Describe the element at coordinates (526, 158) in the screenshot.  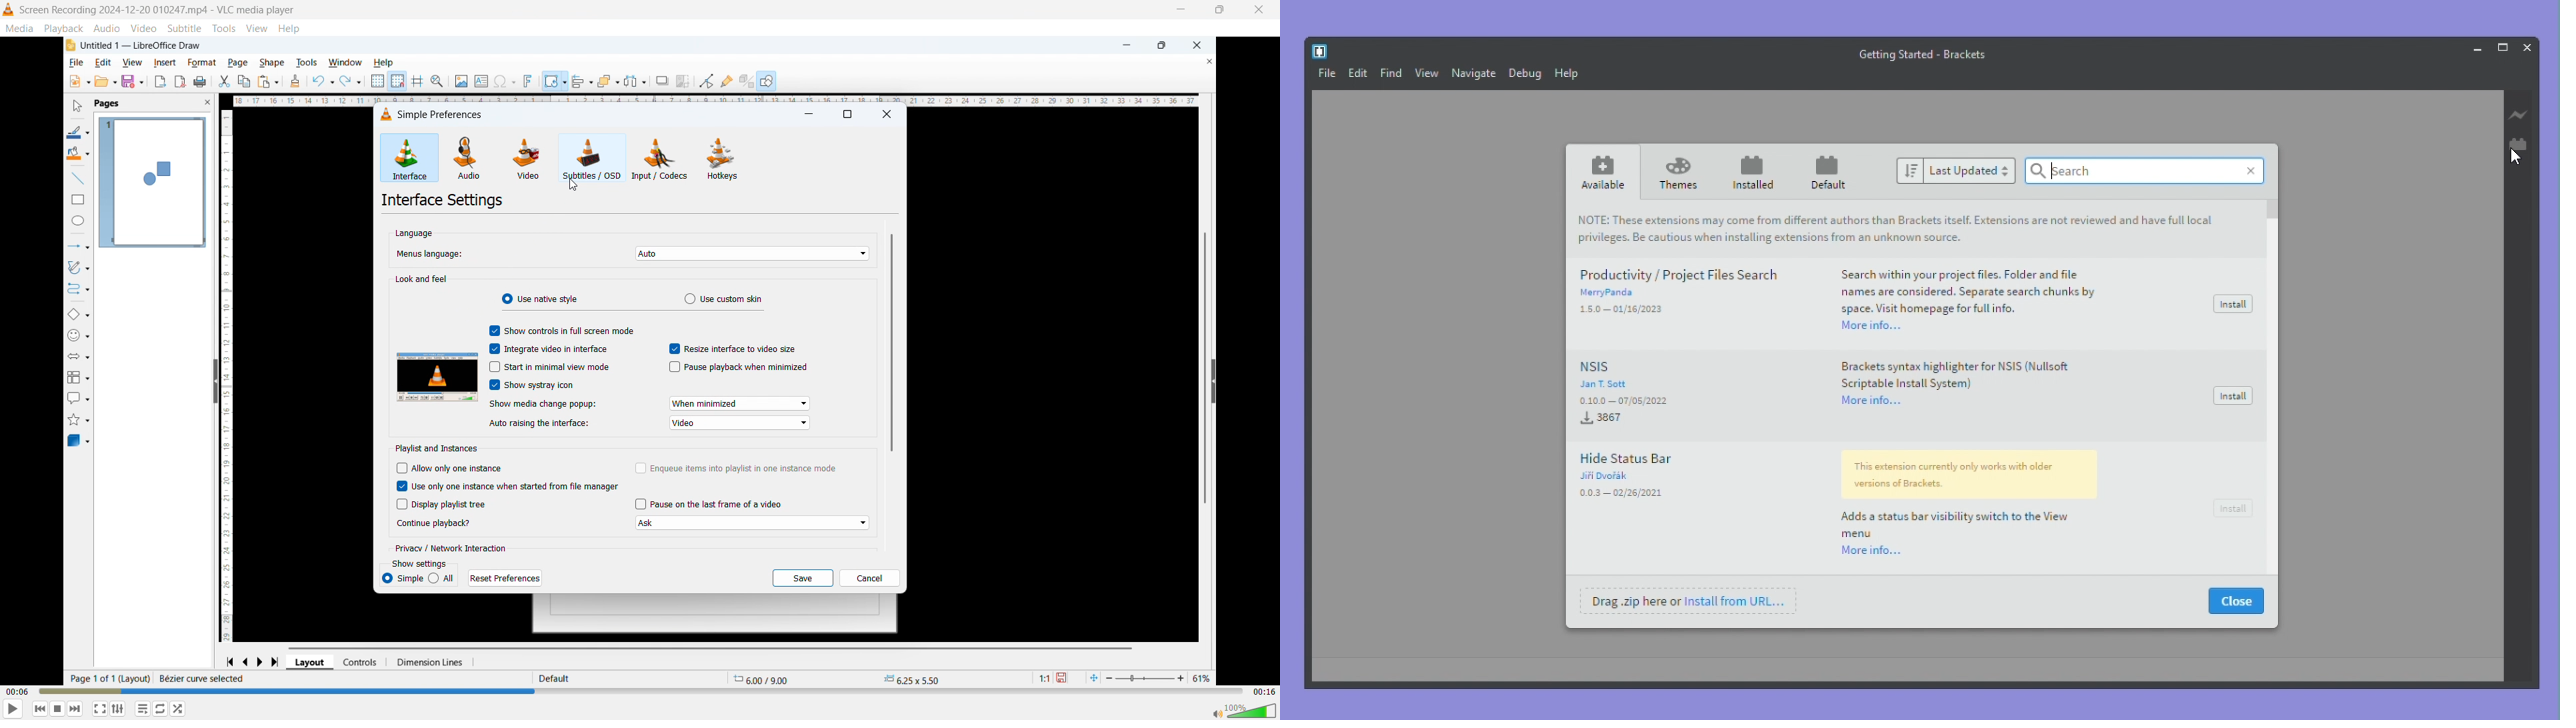
I see `Video ` at that location.